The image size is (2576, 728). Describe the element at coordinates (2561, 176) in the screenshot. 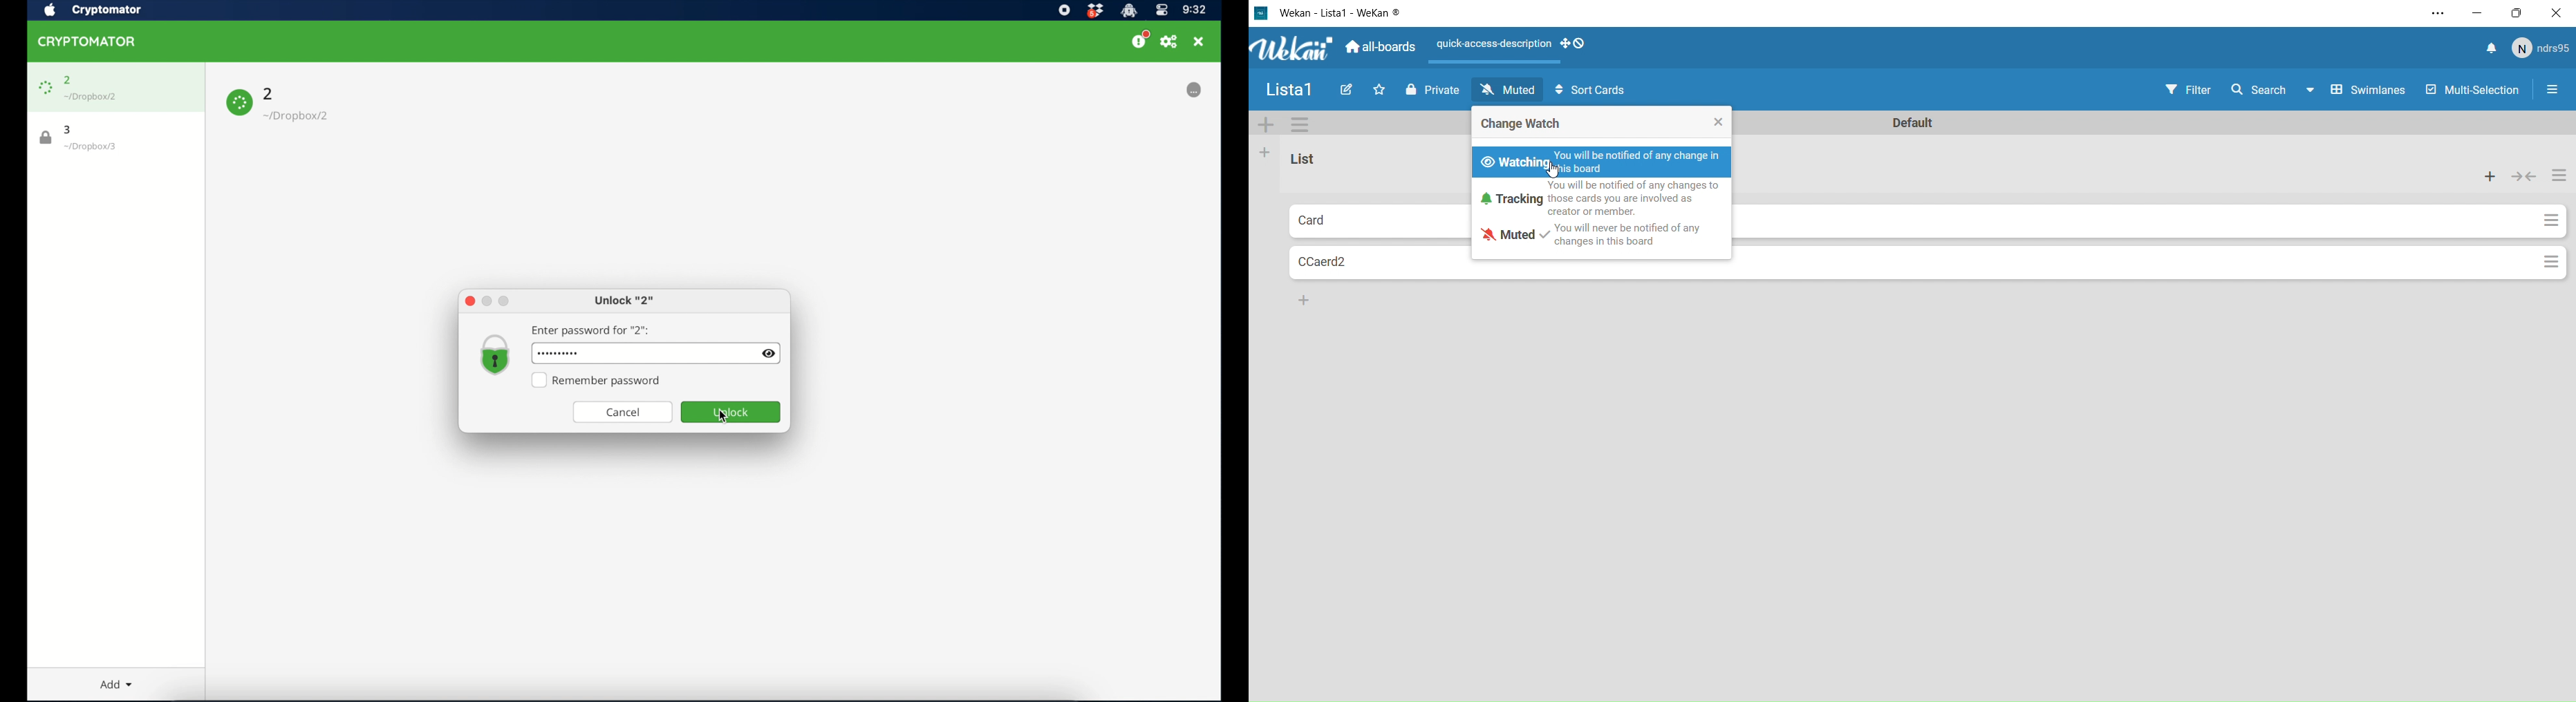

I see `Options` at that location.